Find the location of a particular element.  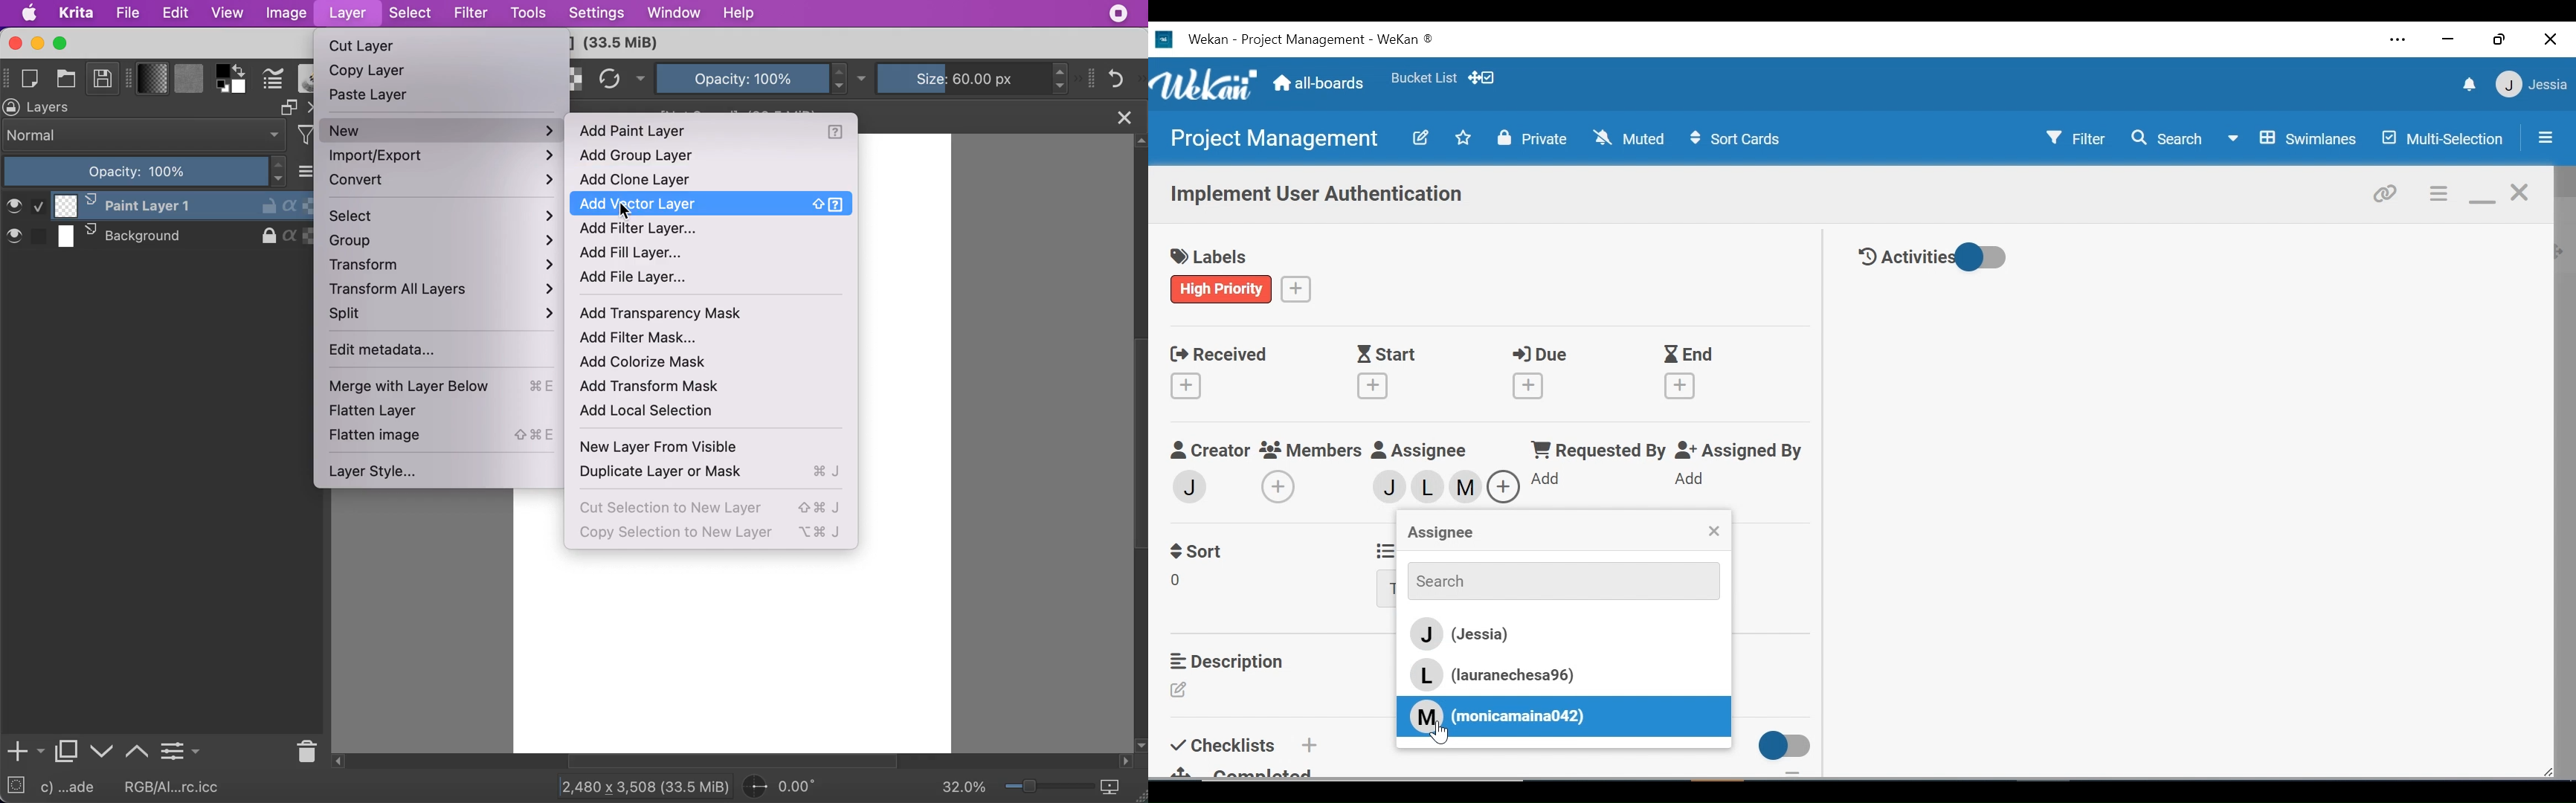

minimize is located at coordinates (36, 43).